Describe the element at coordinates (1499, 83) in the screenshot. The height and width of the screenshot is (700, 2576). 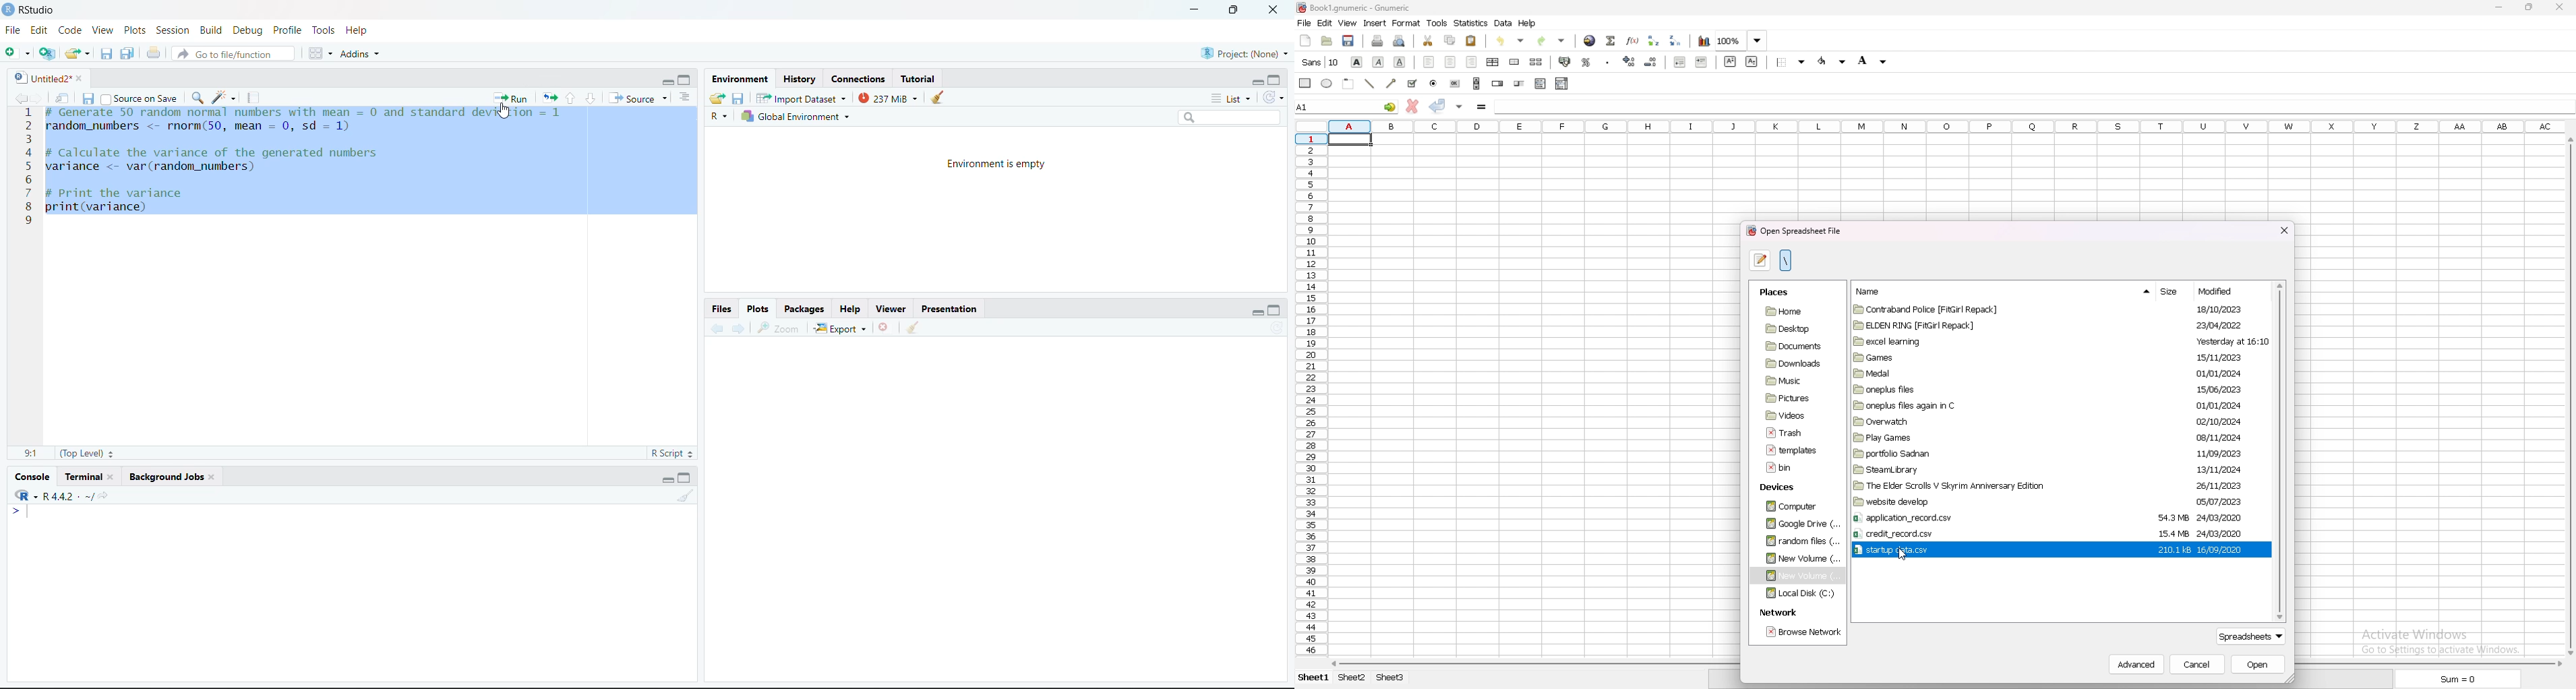
I see `spin button` at that location.